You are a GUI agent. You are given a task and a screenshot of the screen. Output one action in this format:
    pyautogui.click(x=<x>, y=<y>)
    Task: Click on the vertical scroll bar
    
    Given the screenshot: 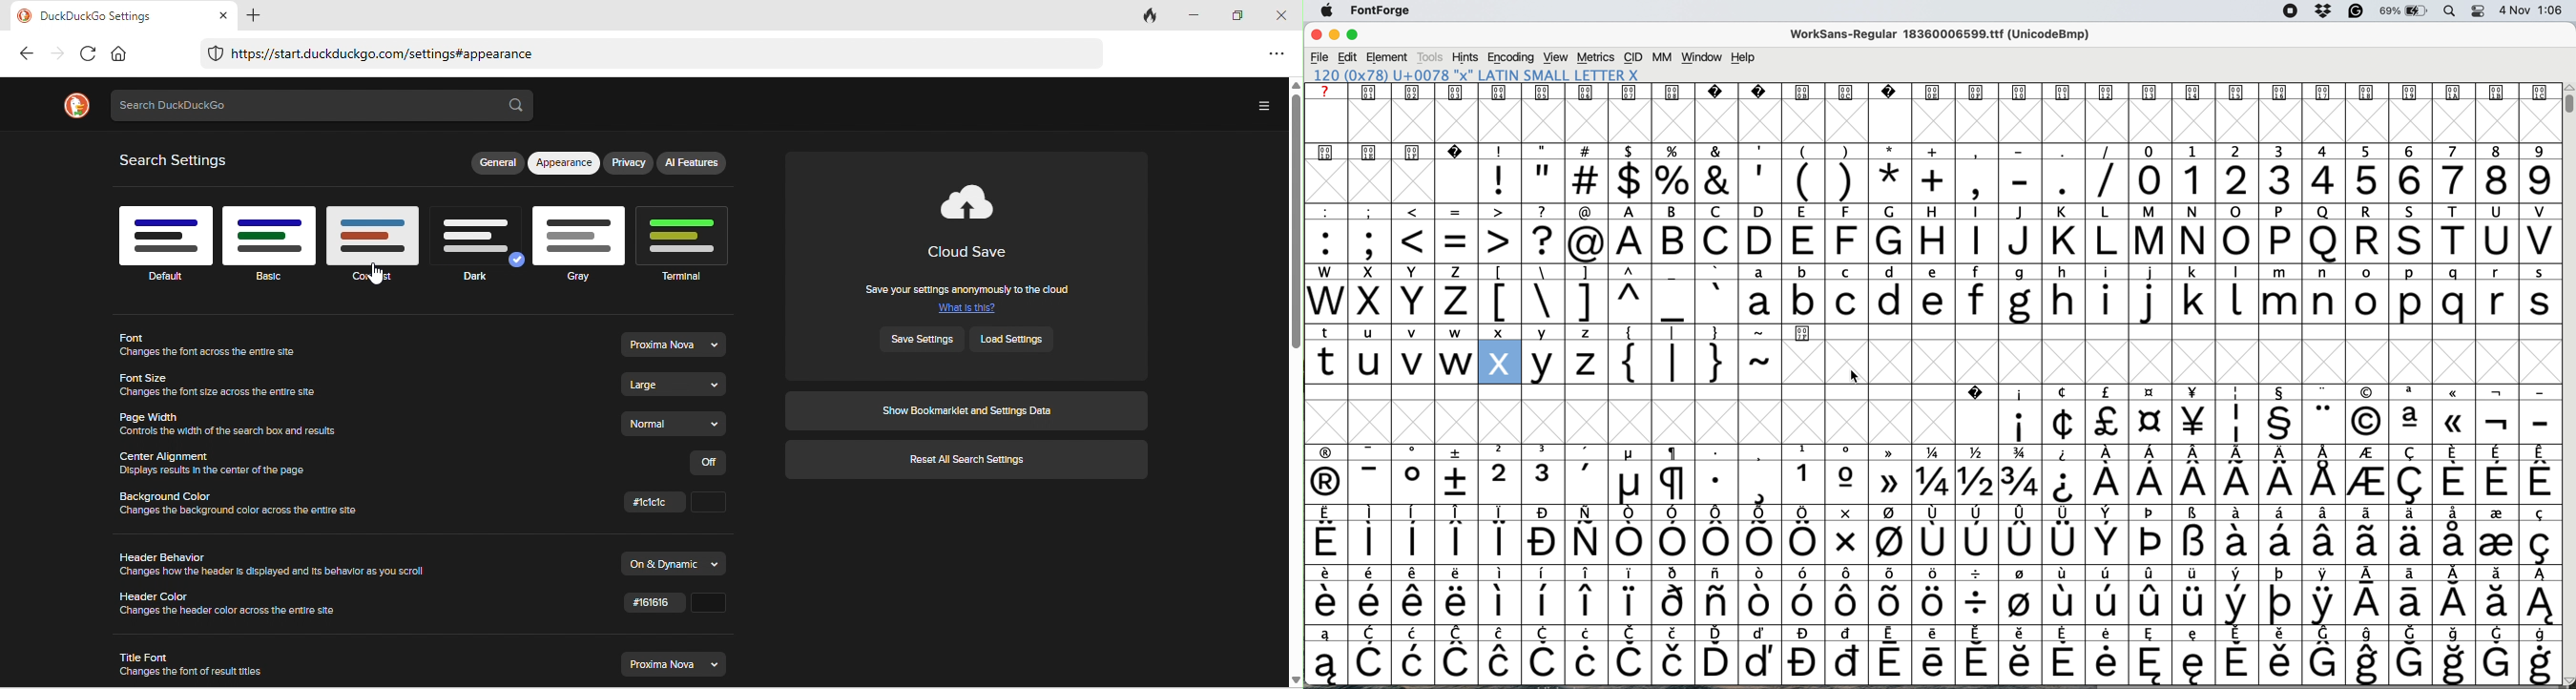 What is the action you would take?
    pyautogui.click(x=1294, y=381)
    